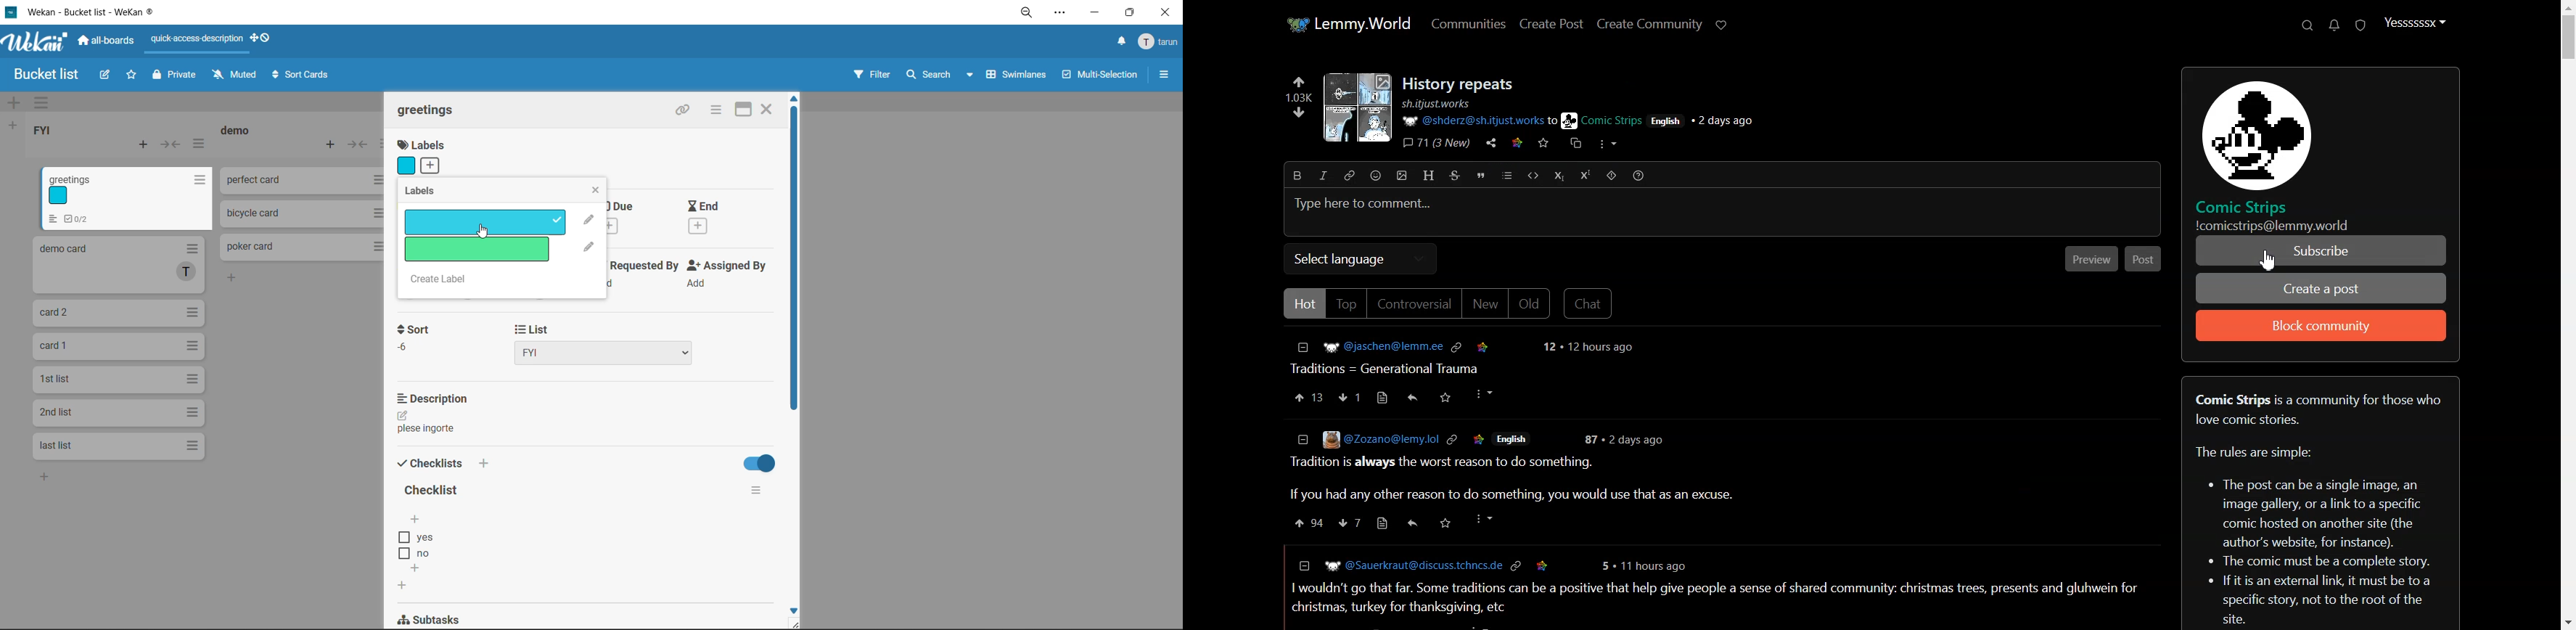 The width and height of the screenshot is (2576, 644). What do you see at coordinates (1443, 464) in the screenshot?
I see `Tradition is always the worst reason to do something.` at bounding box center [1443, 464].